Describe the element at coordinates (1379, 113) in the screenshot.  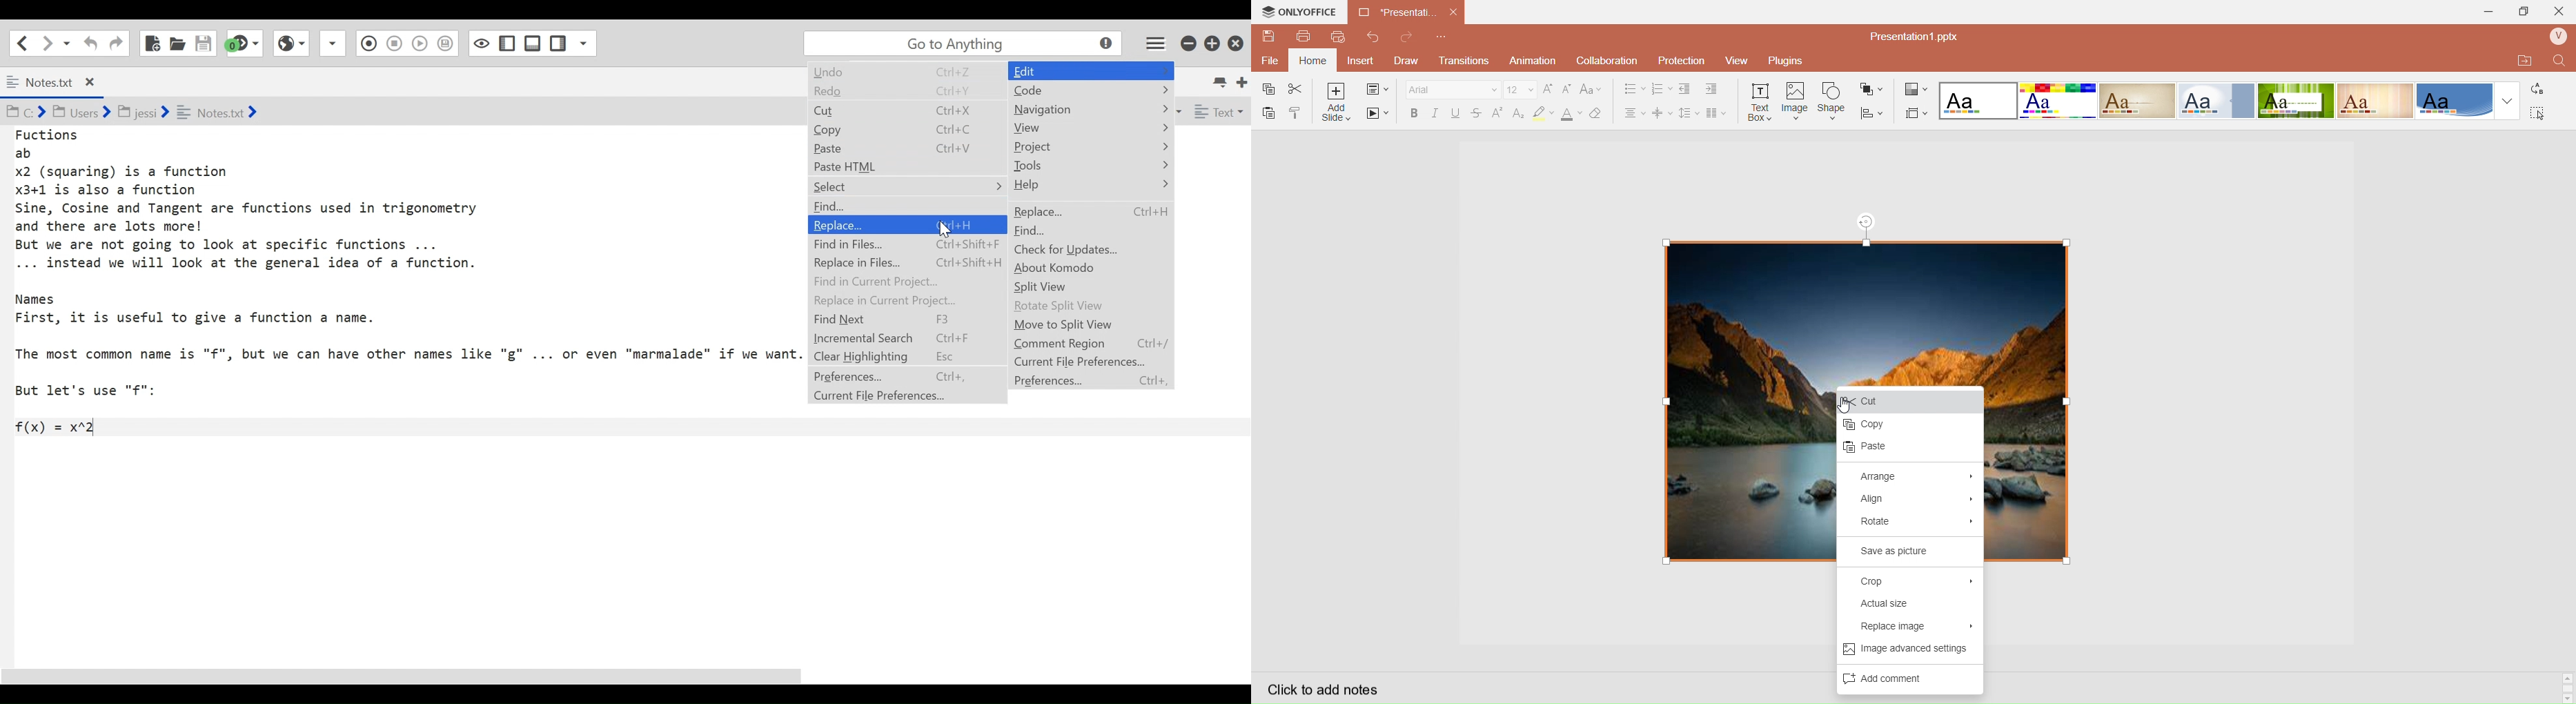
I see `Start SlideShow` at that location.